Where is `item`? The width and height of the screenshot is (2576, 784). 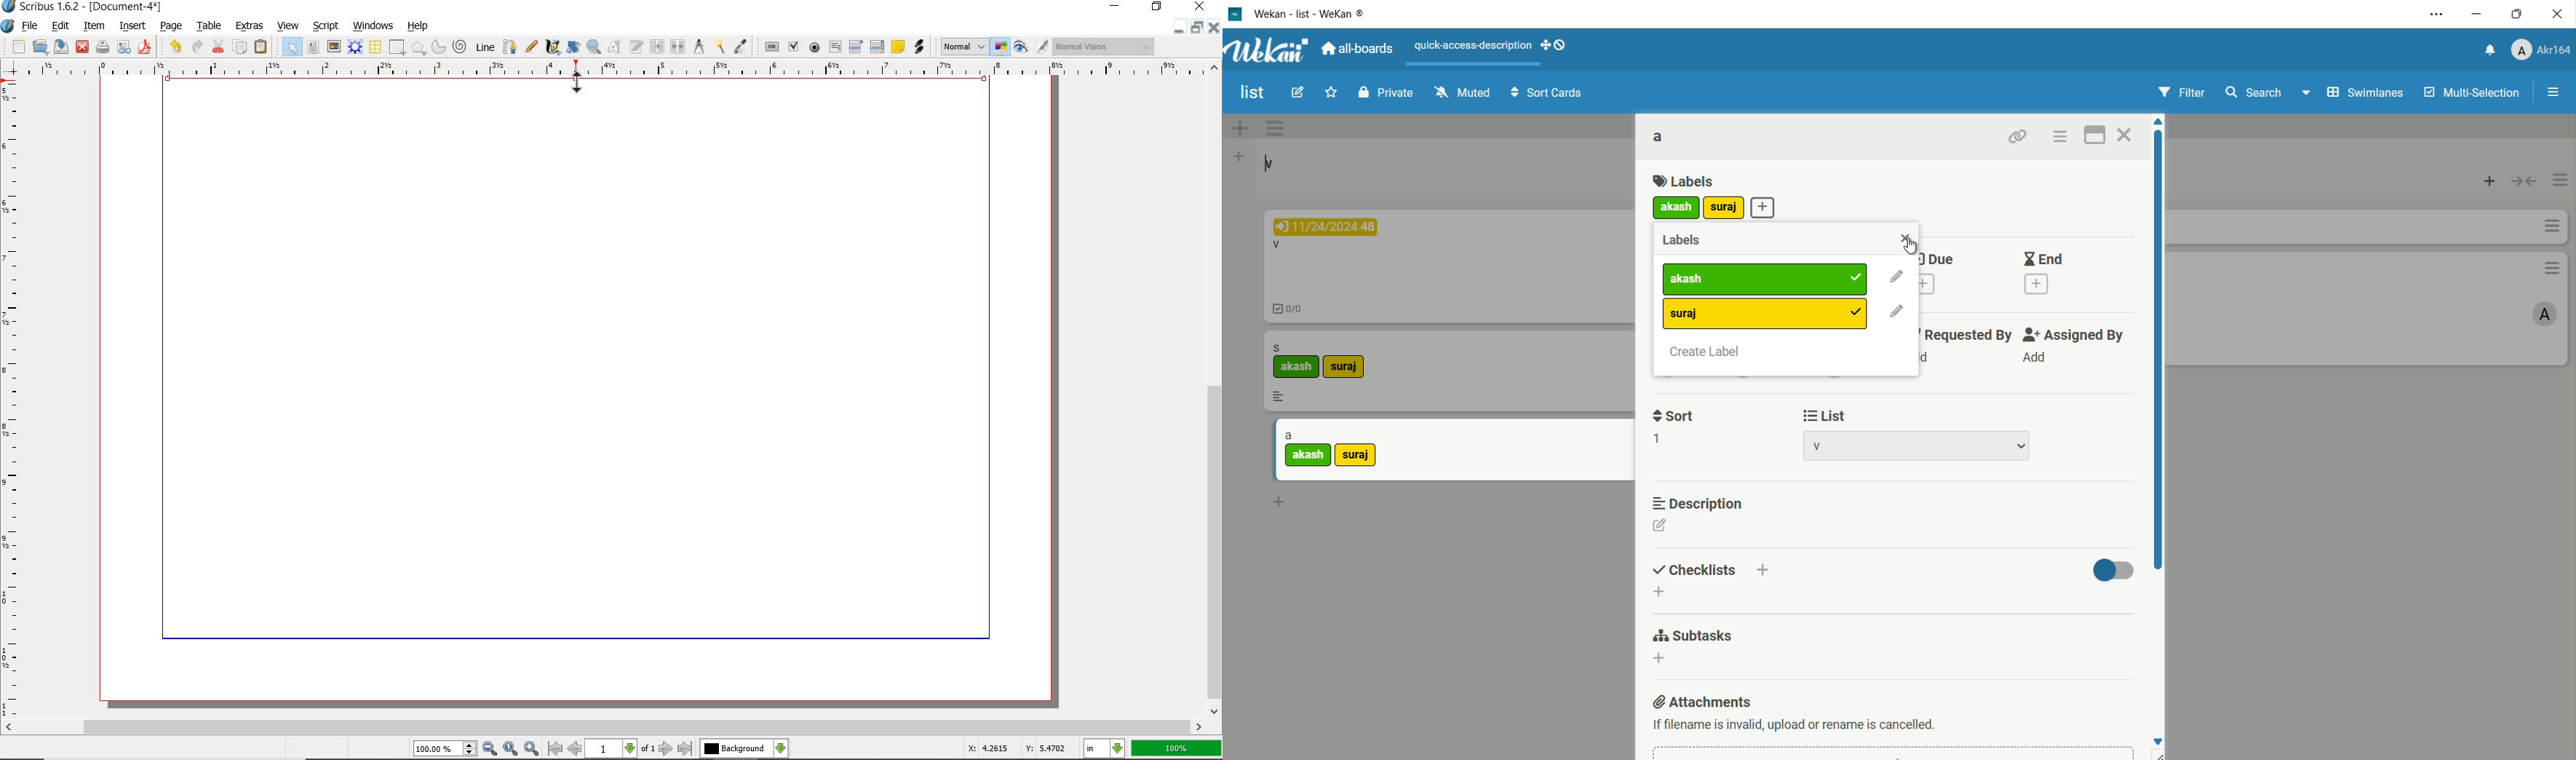 item is located at coordinates (93, 25).